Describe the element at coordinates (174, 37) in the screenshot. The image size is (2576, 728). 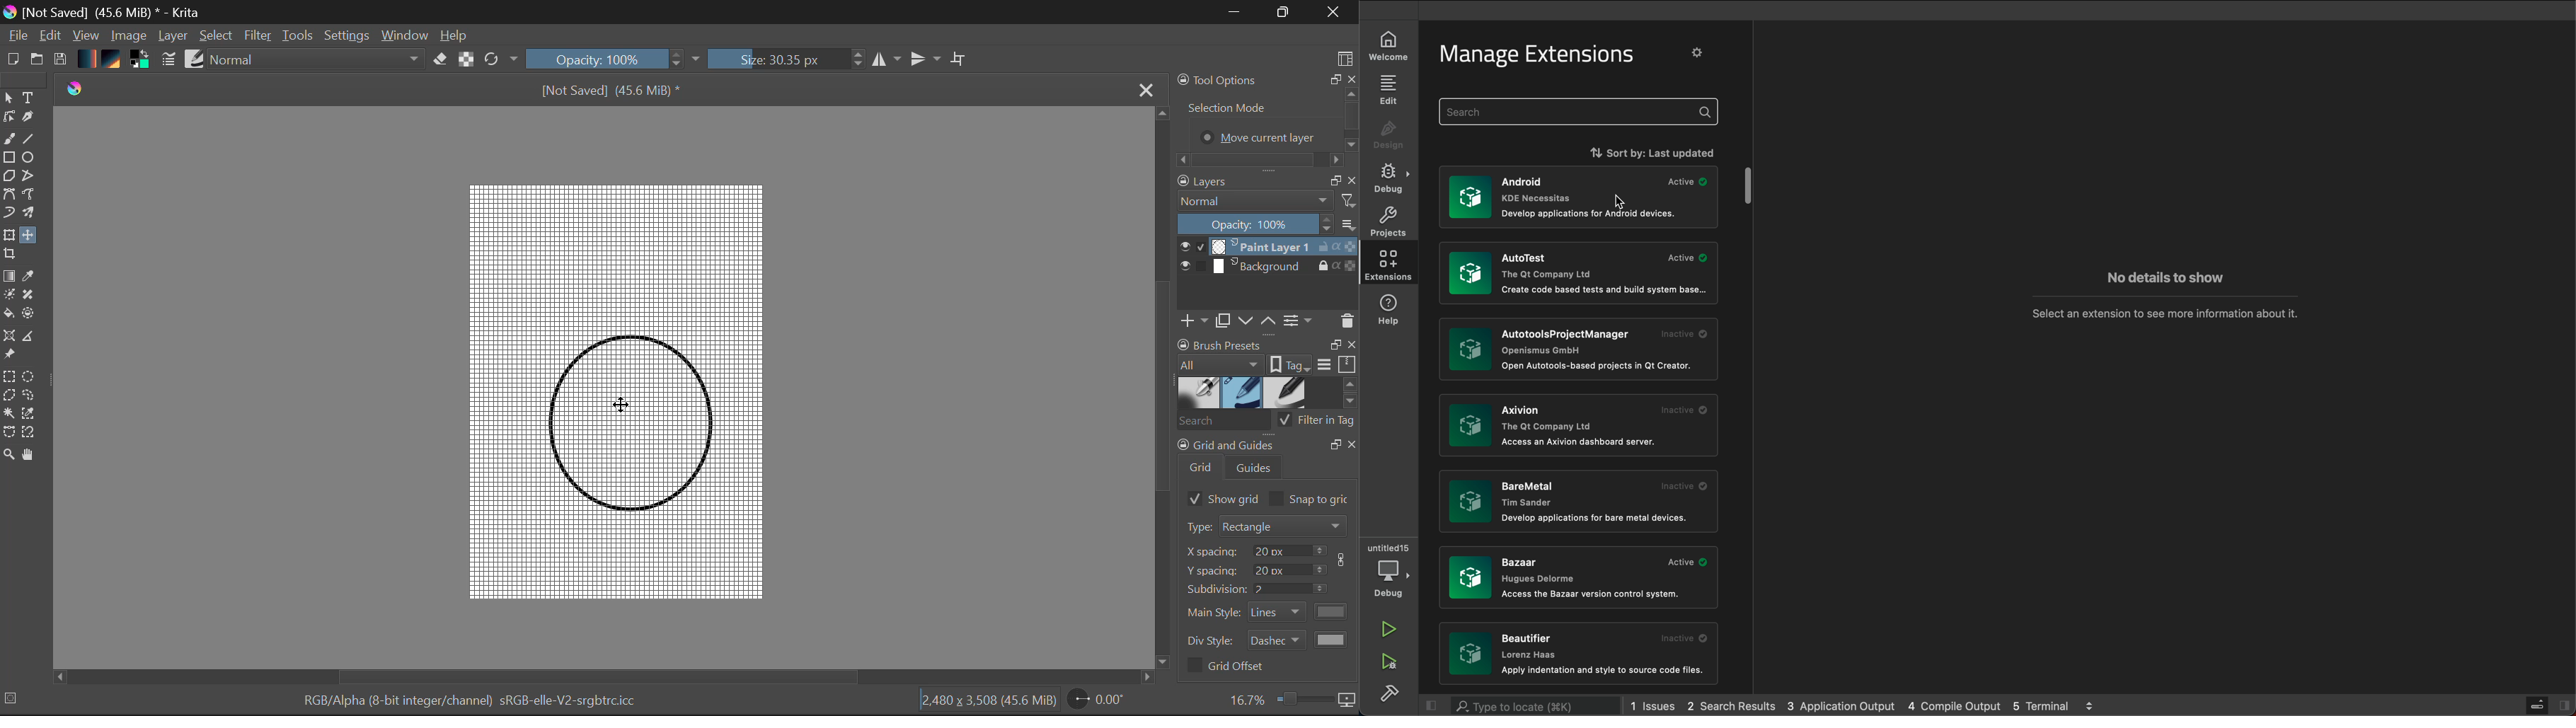
I see `Layer` at that location.